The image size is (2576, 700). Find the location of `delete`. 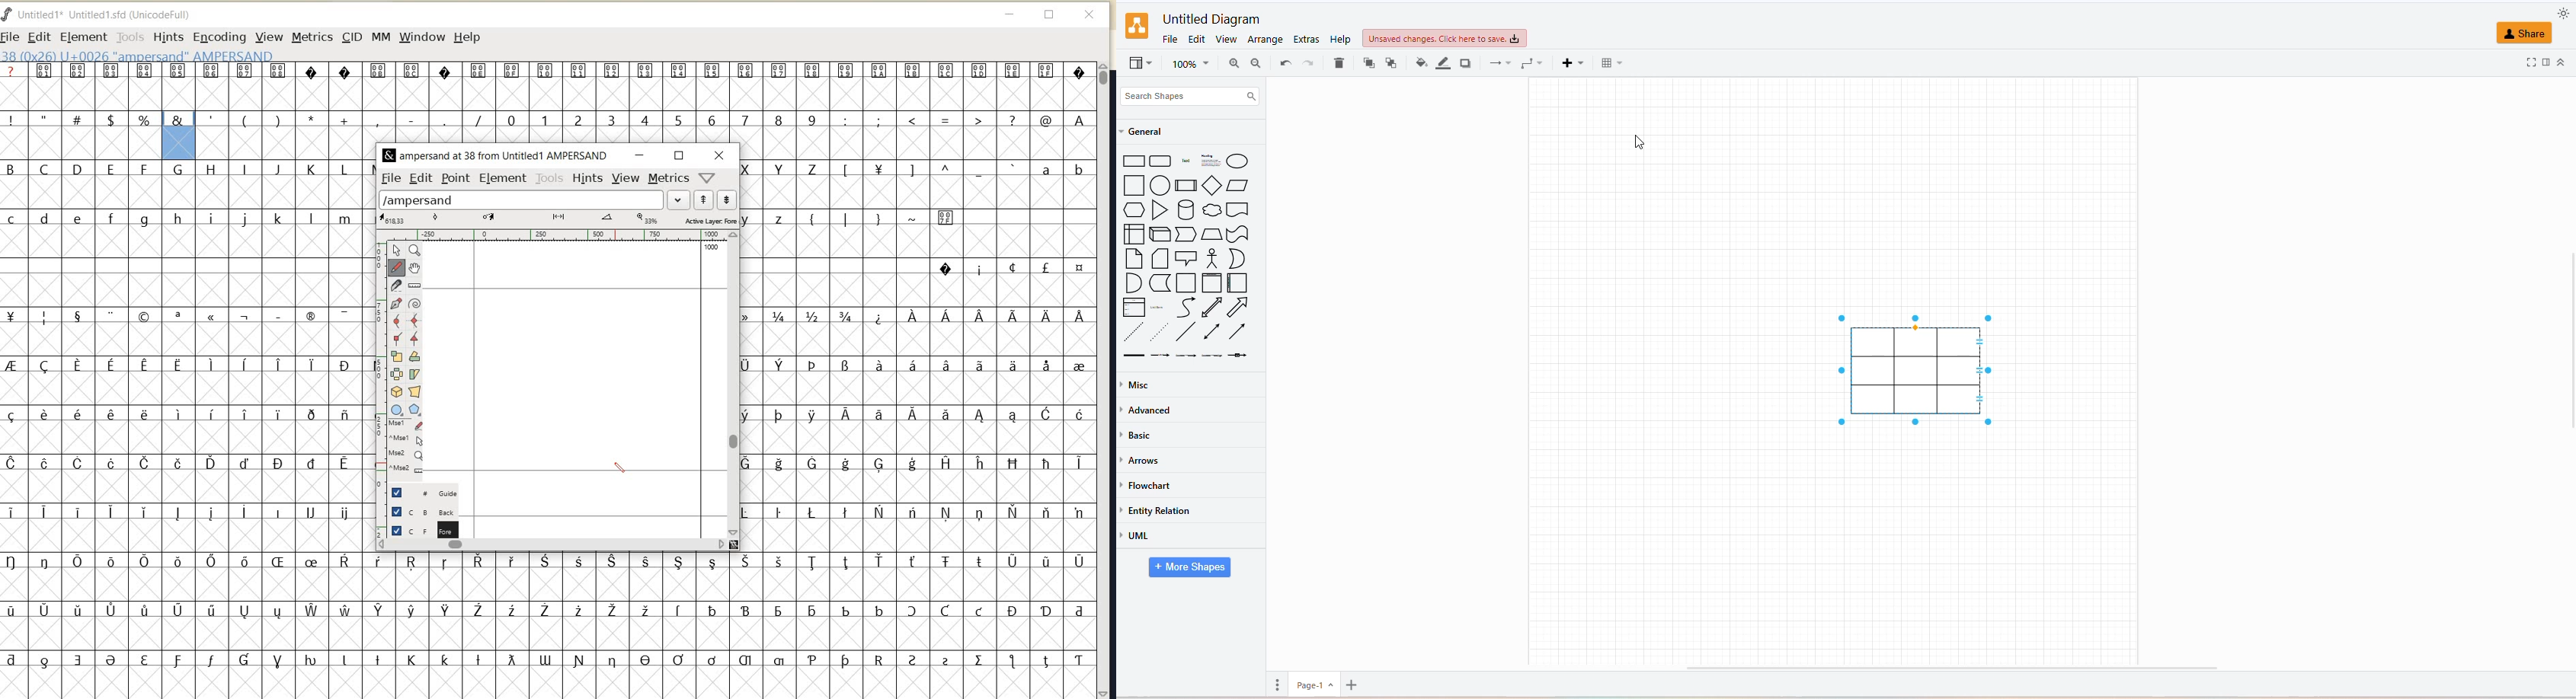

delete is located at coordinates (1338, 62).